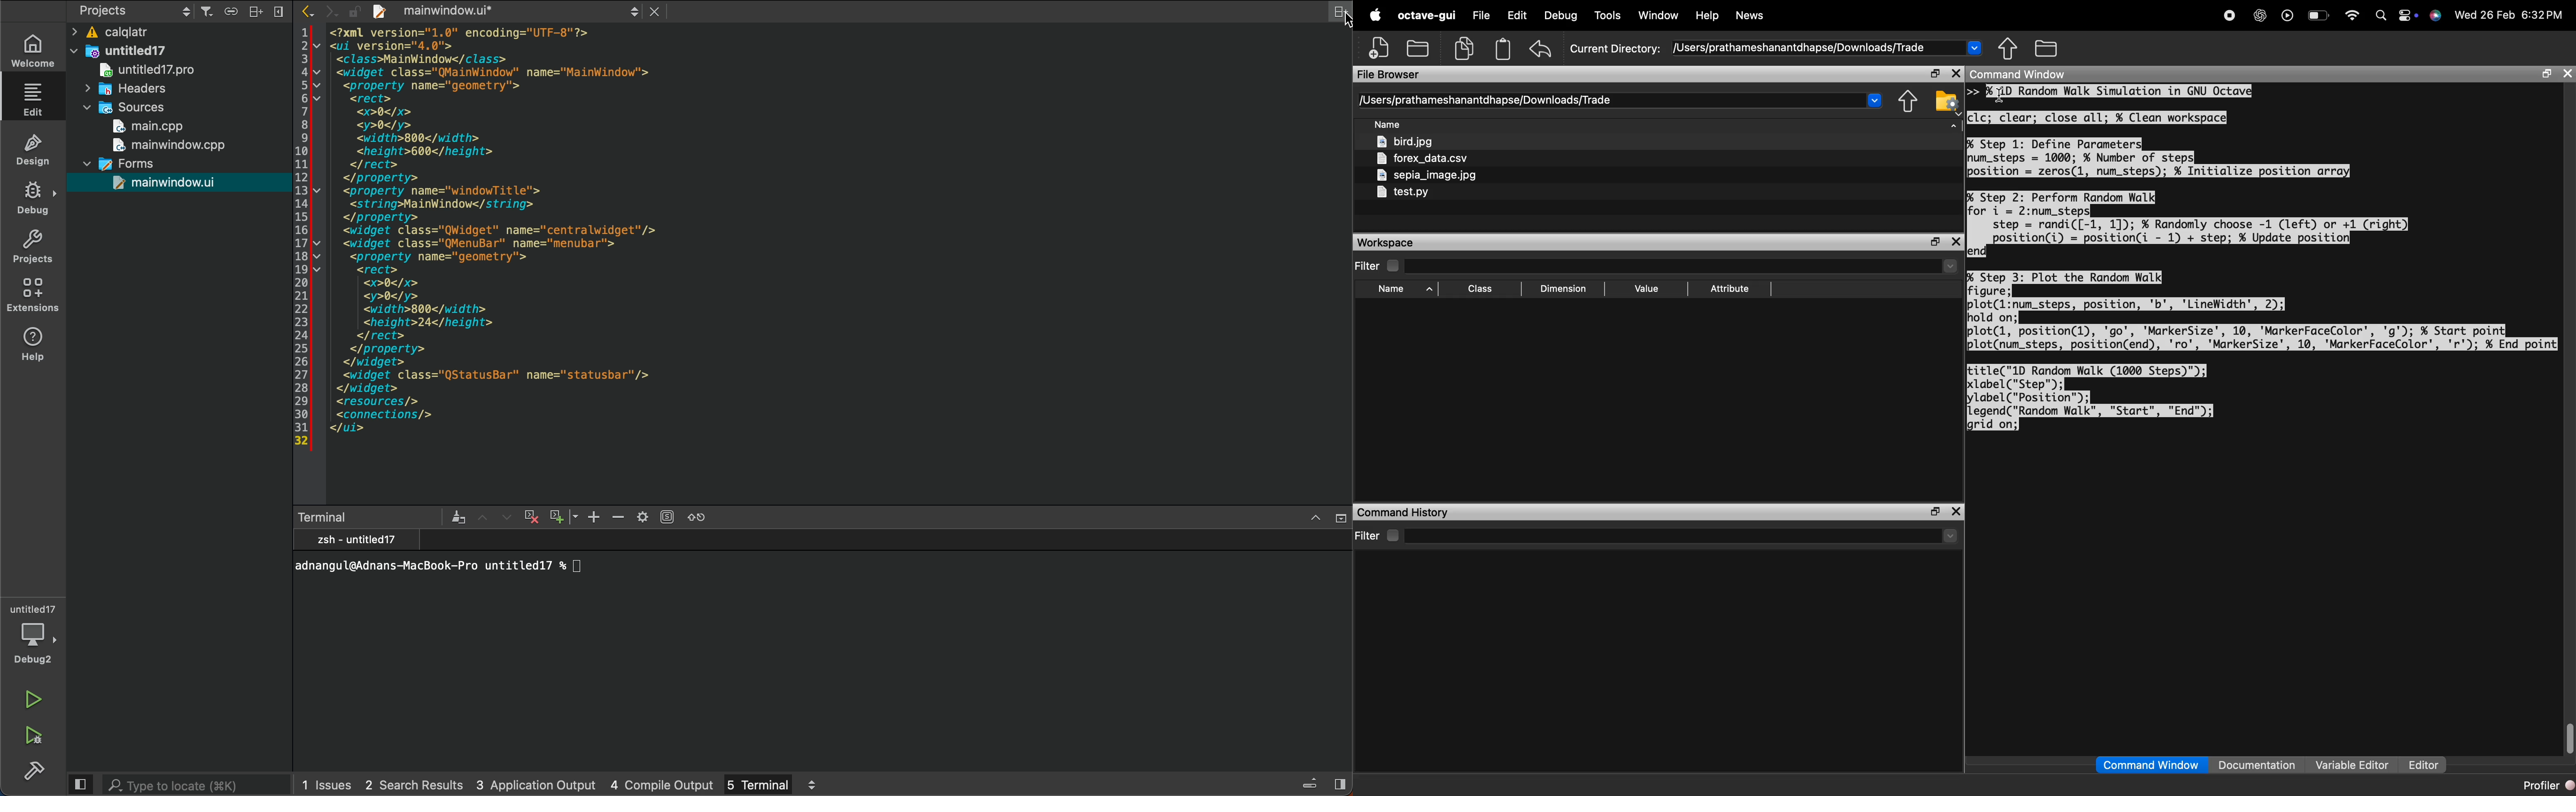 Image resolution: width=2576 pixels, height=812 pixels. Describe the element at coordinates (133, 11) in the screenshot. I see `projects` at that location.